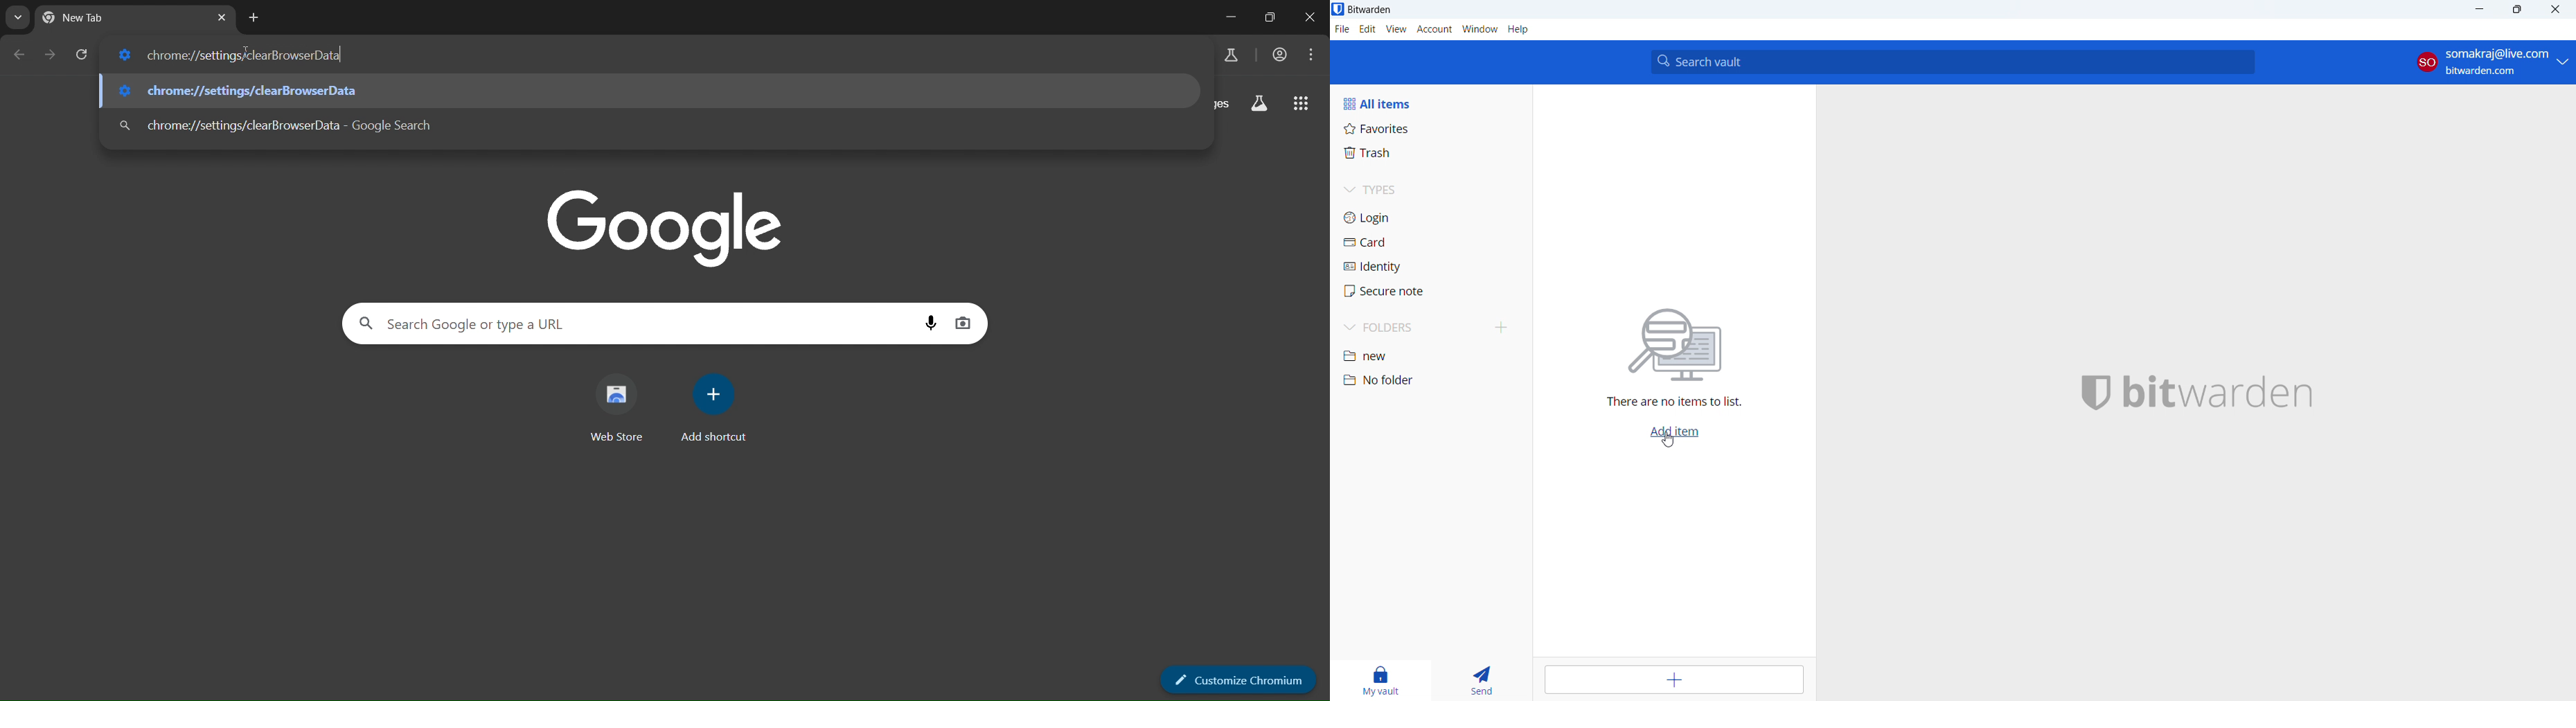  Describe the element at coordinates (2228, 394) in the screenshot. I see `bitwarden` at that location.